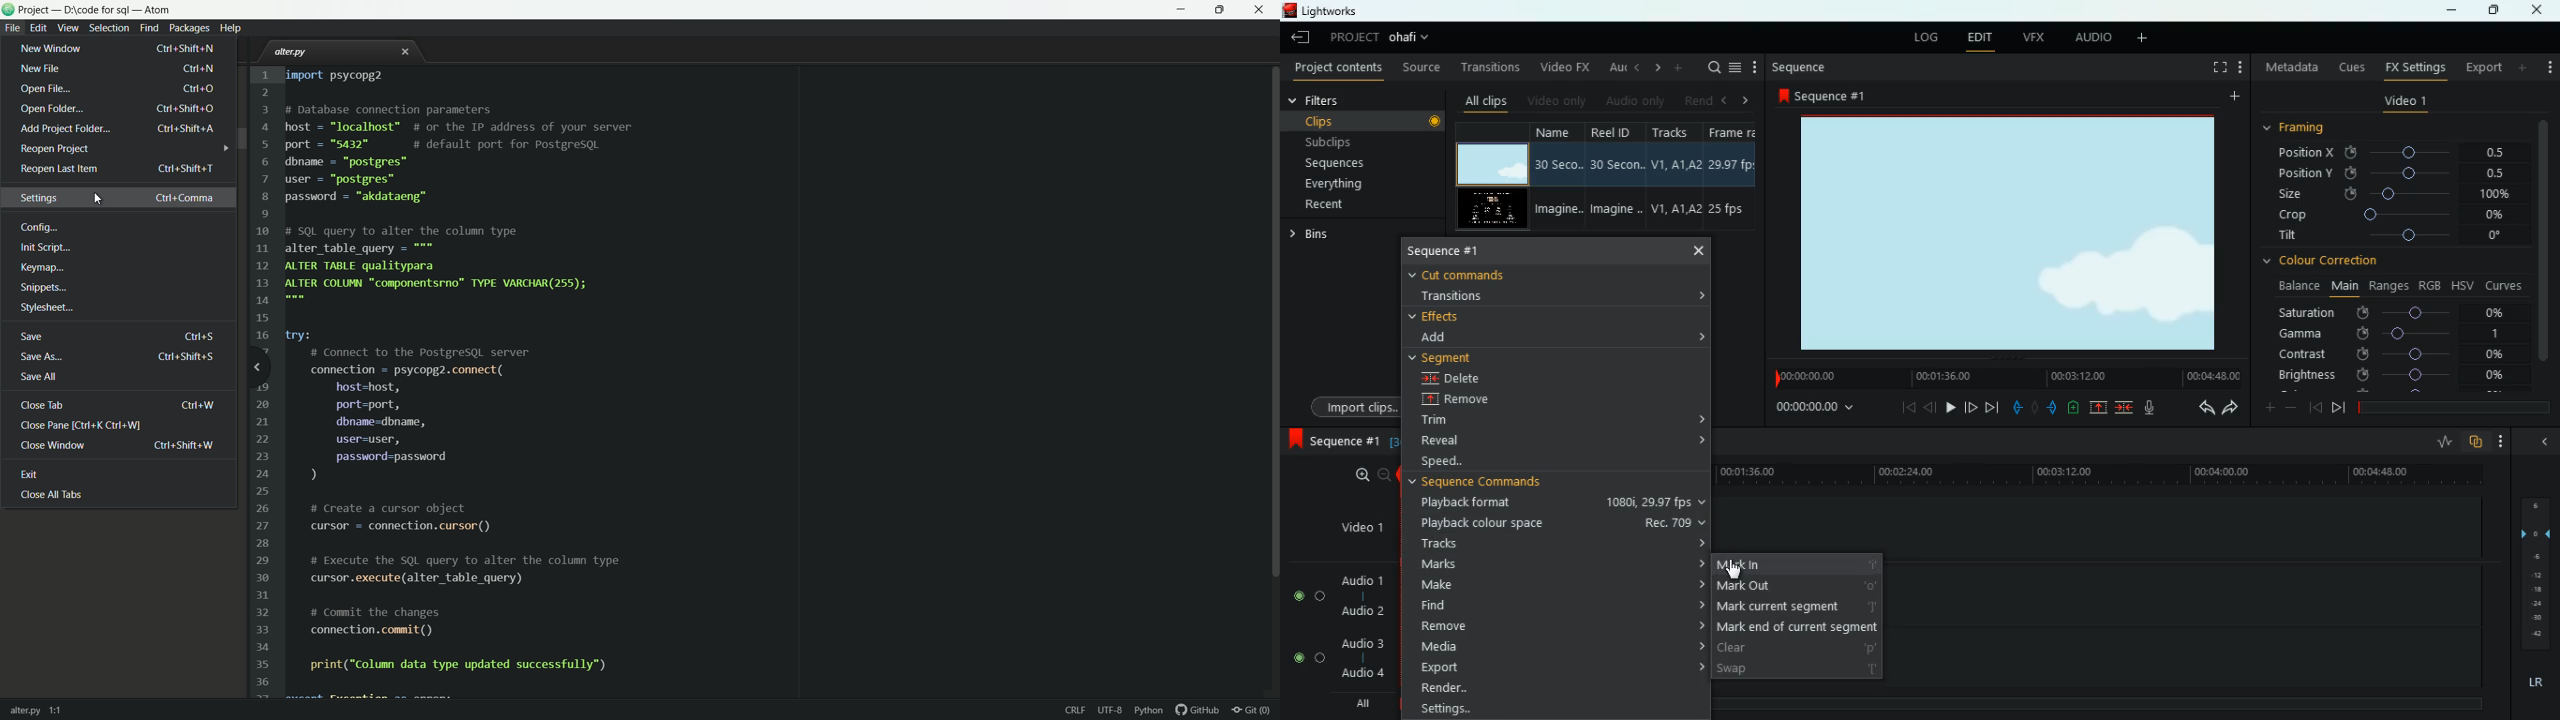 The height and width of the screenshot is (728, 2576). Describe the element at coordinates (119, 89) in the screenshot. I see `open file` at that location.